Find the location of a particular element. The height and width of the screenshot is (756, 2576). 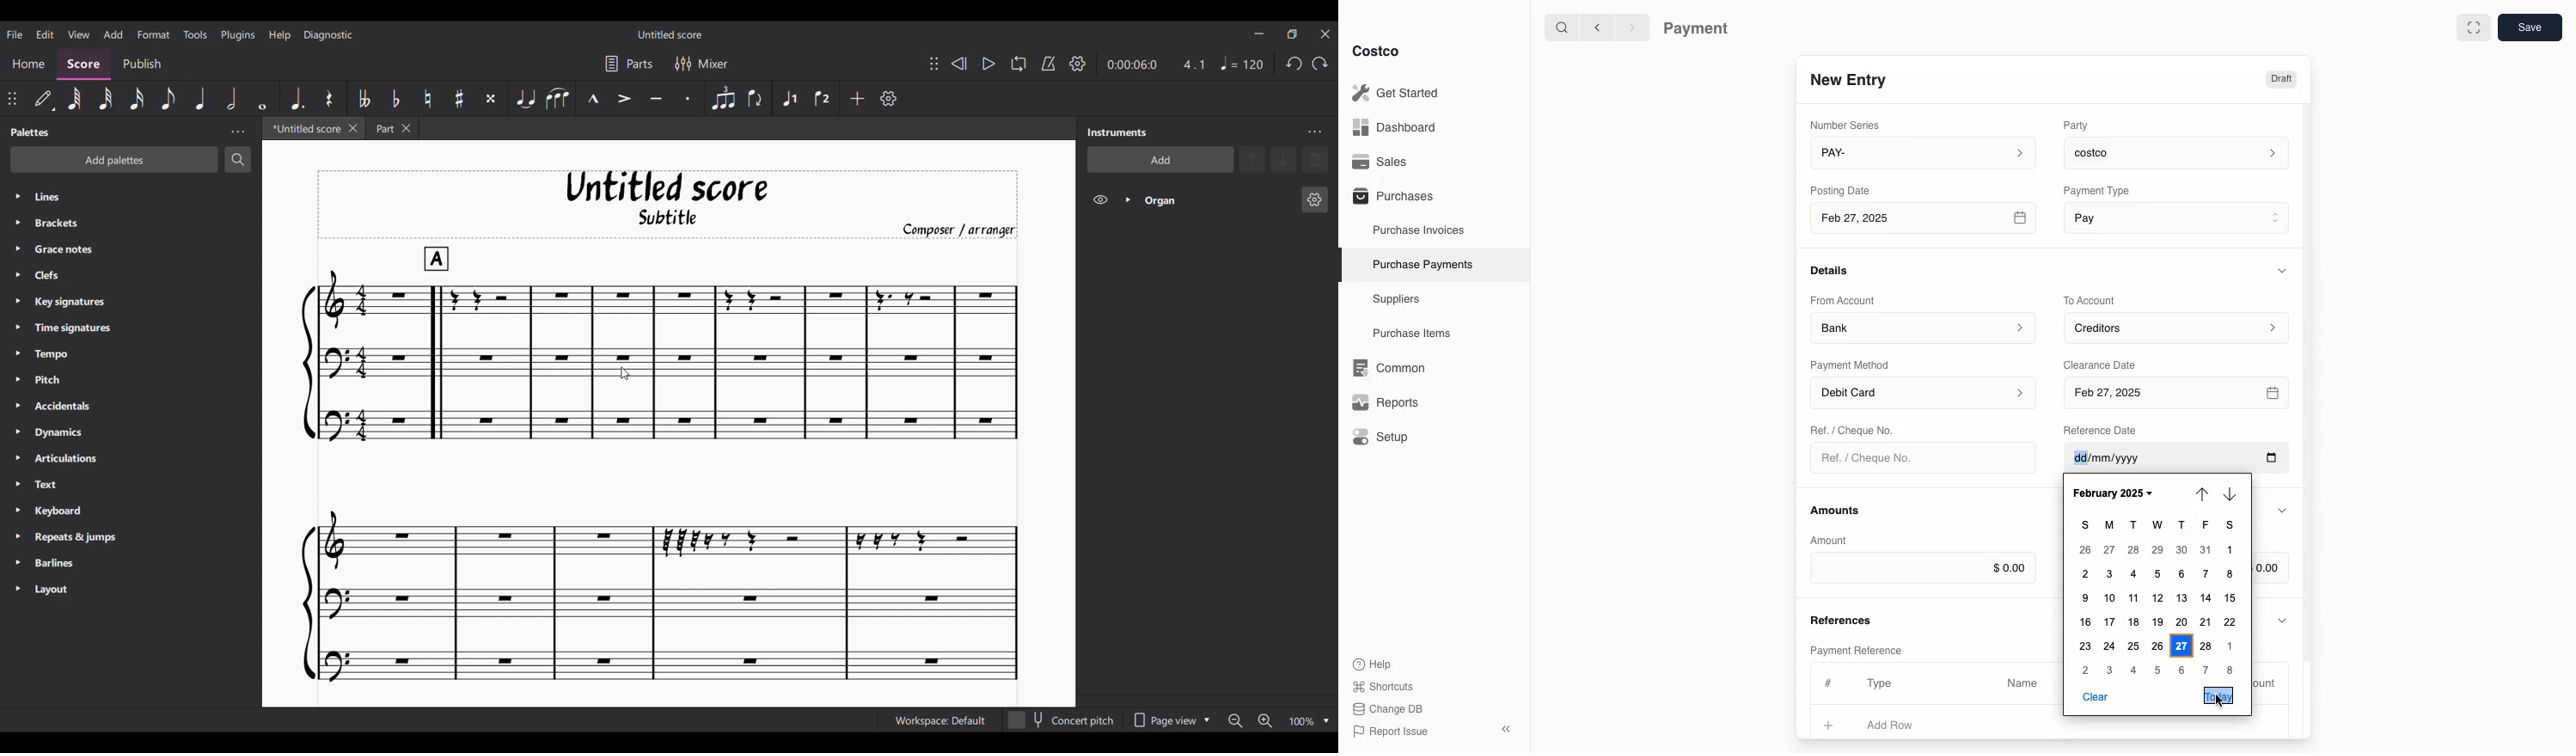

Rest is located at coordinates (329, 98).